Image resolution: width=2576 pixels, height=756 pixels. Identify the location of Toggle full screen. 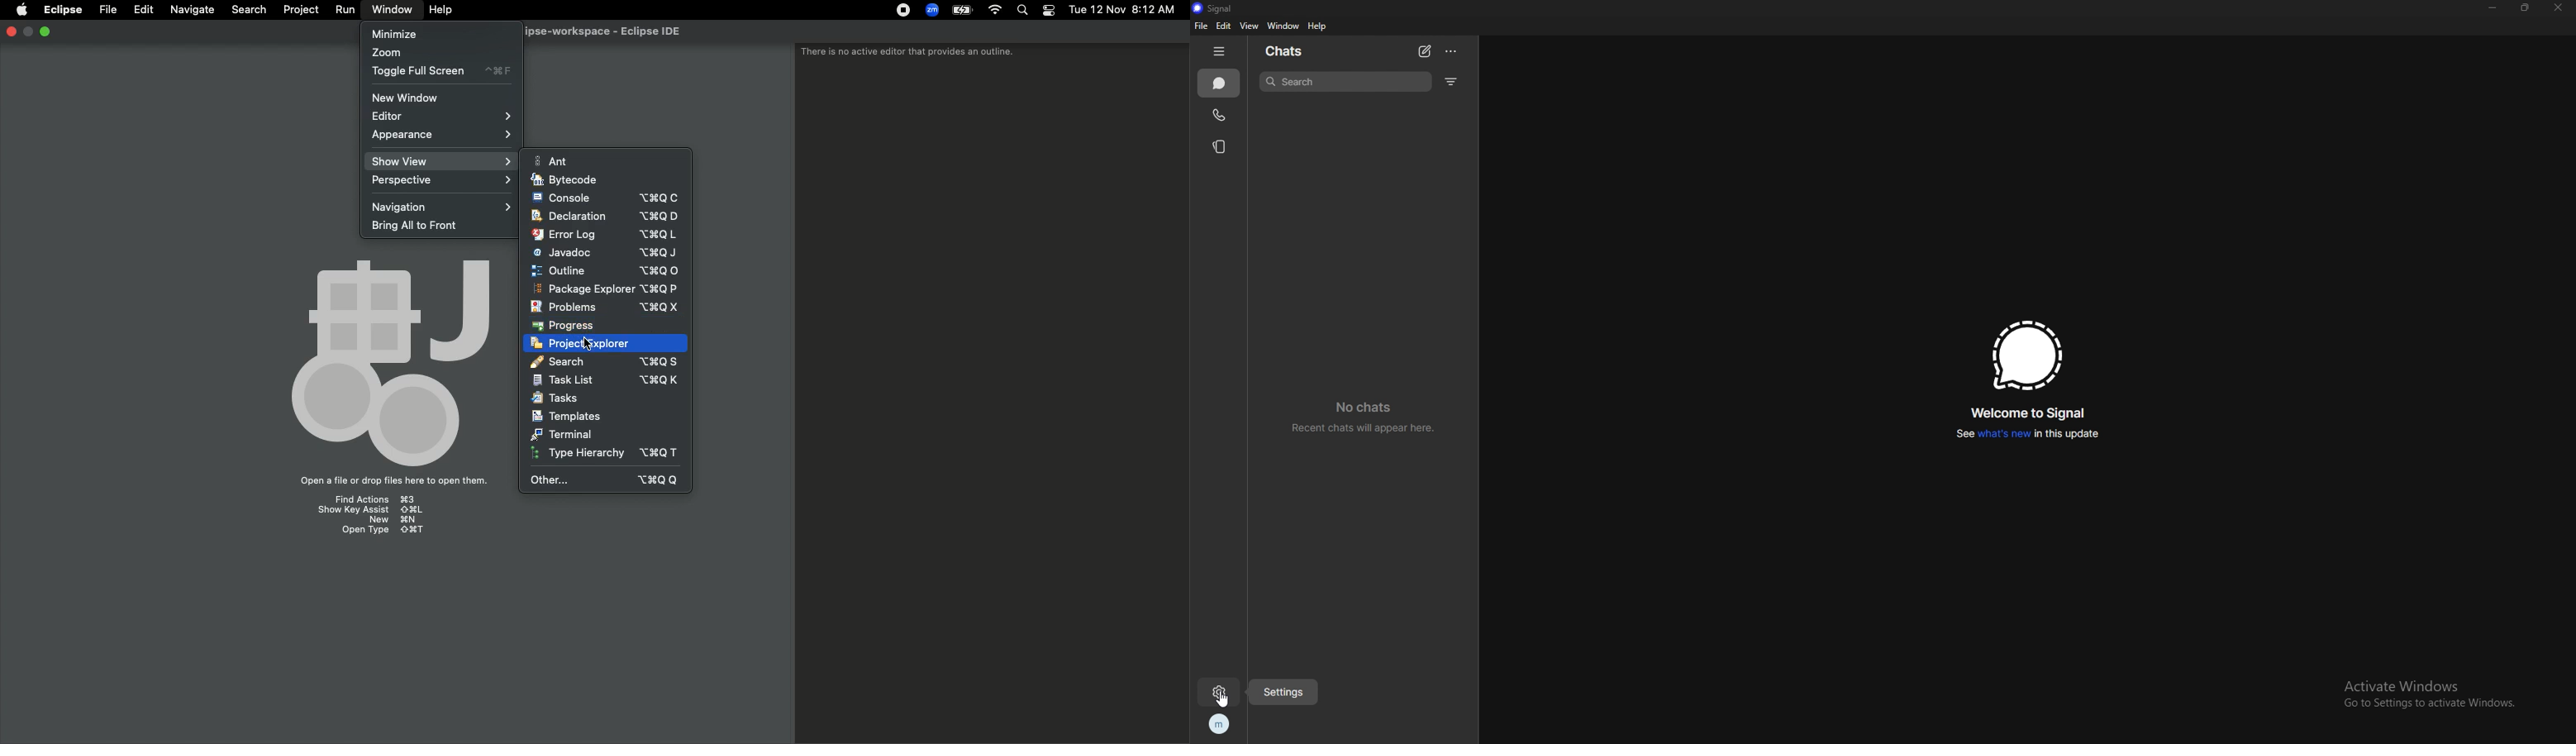
(439, 72).